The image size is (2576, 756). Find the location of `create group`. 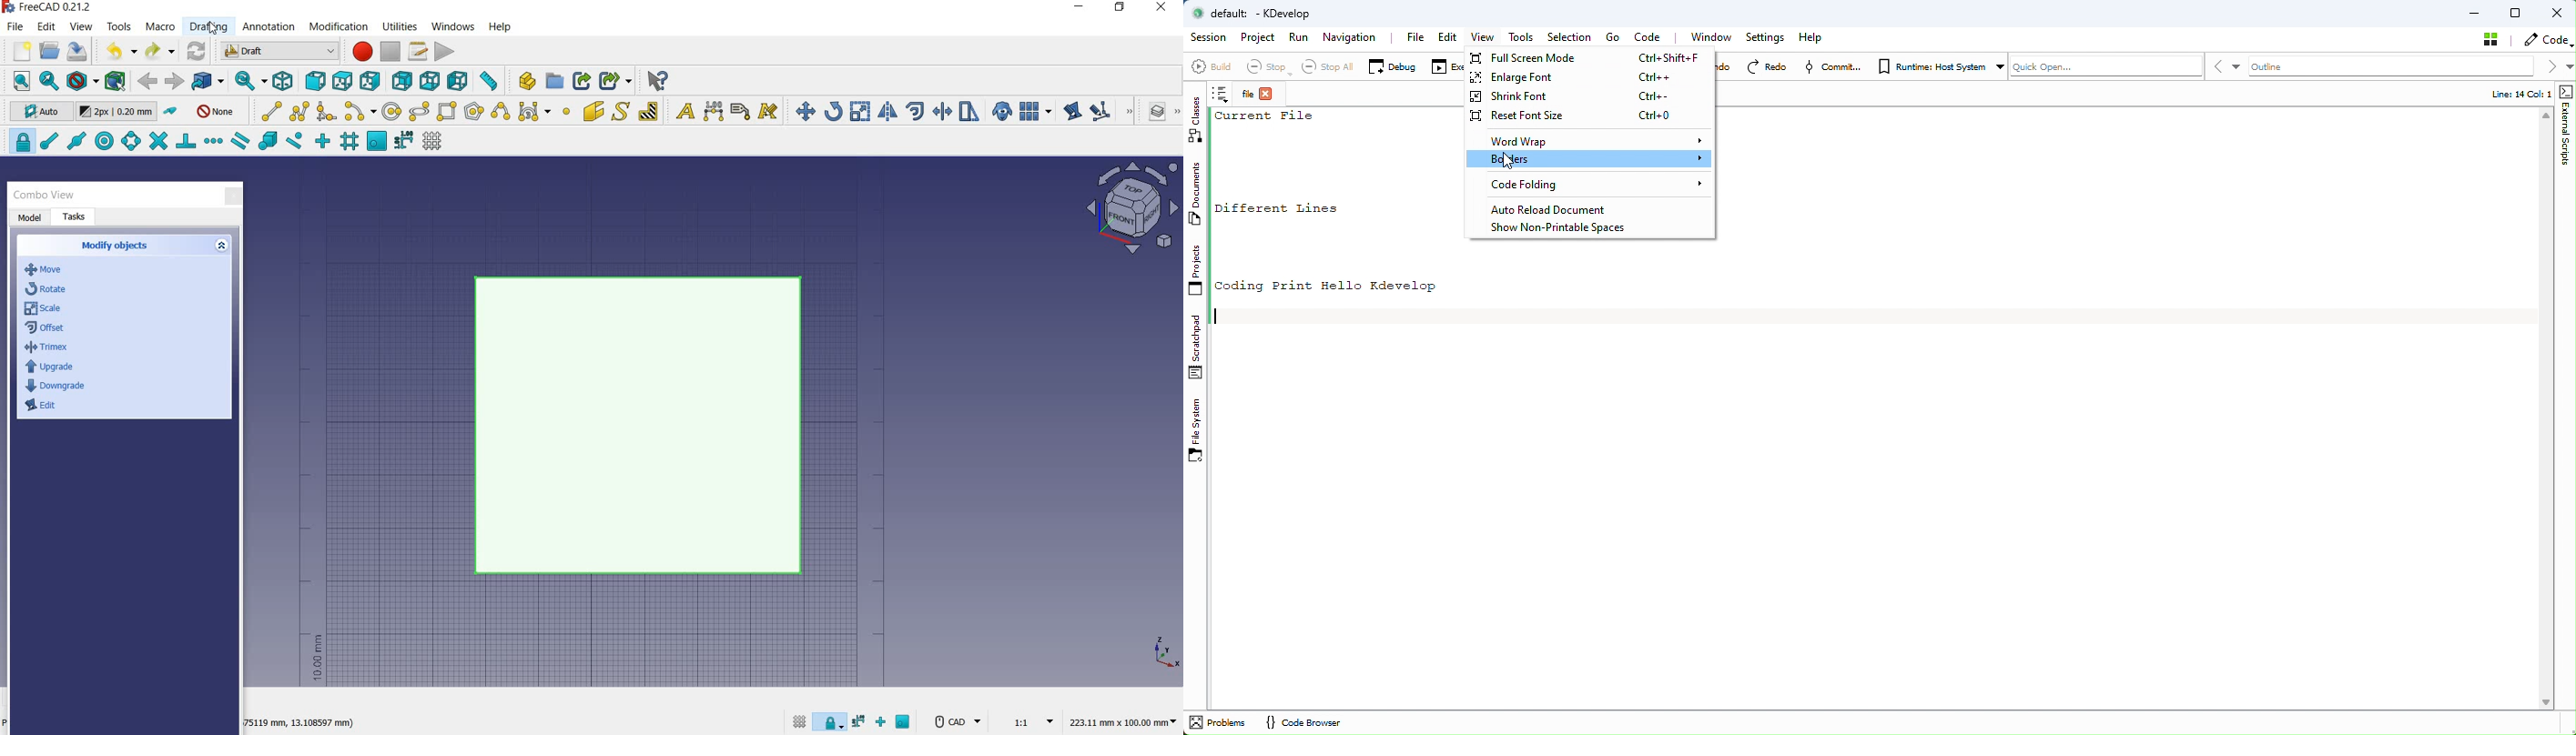

create group is located at coordinates (554, 81).